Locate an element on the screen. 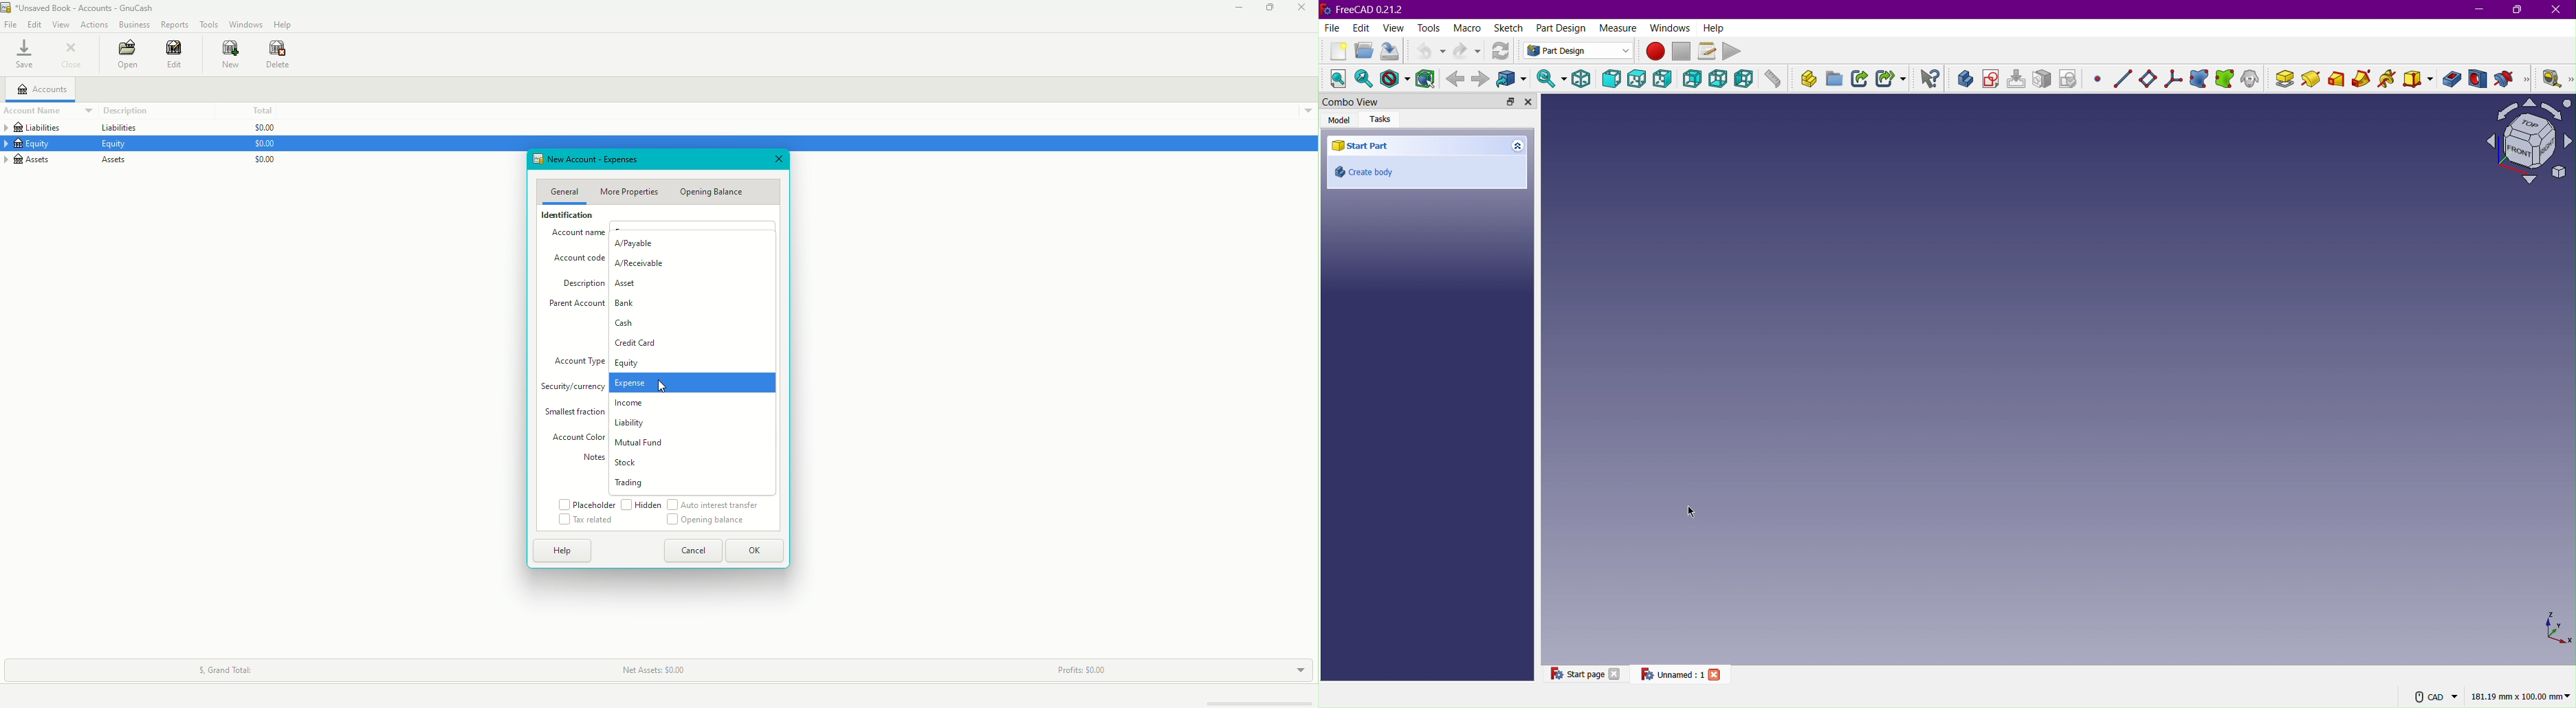 This screenshot has width=2576, height=728. More tools is located at coordinates (2528, 83).